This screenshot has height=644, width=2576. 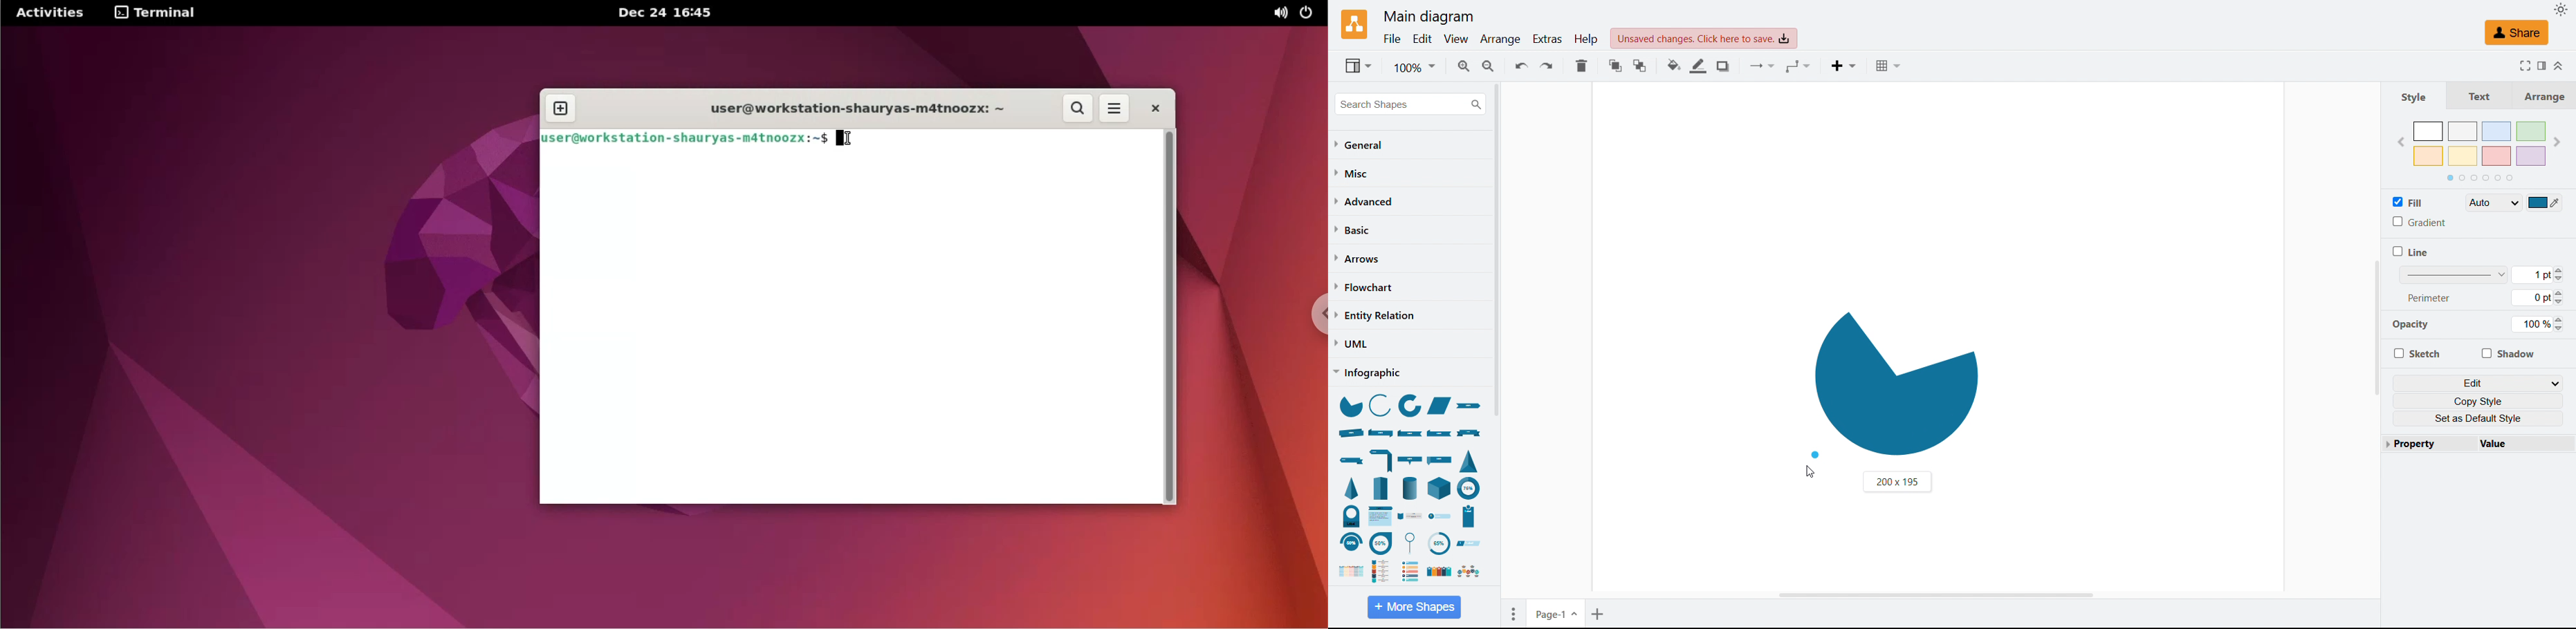 What do you see at coordinates (1895, 382) in the screenshot?
I see `Shape being resized ` at bounding box center [1895, 382].